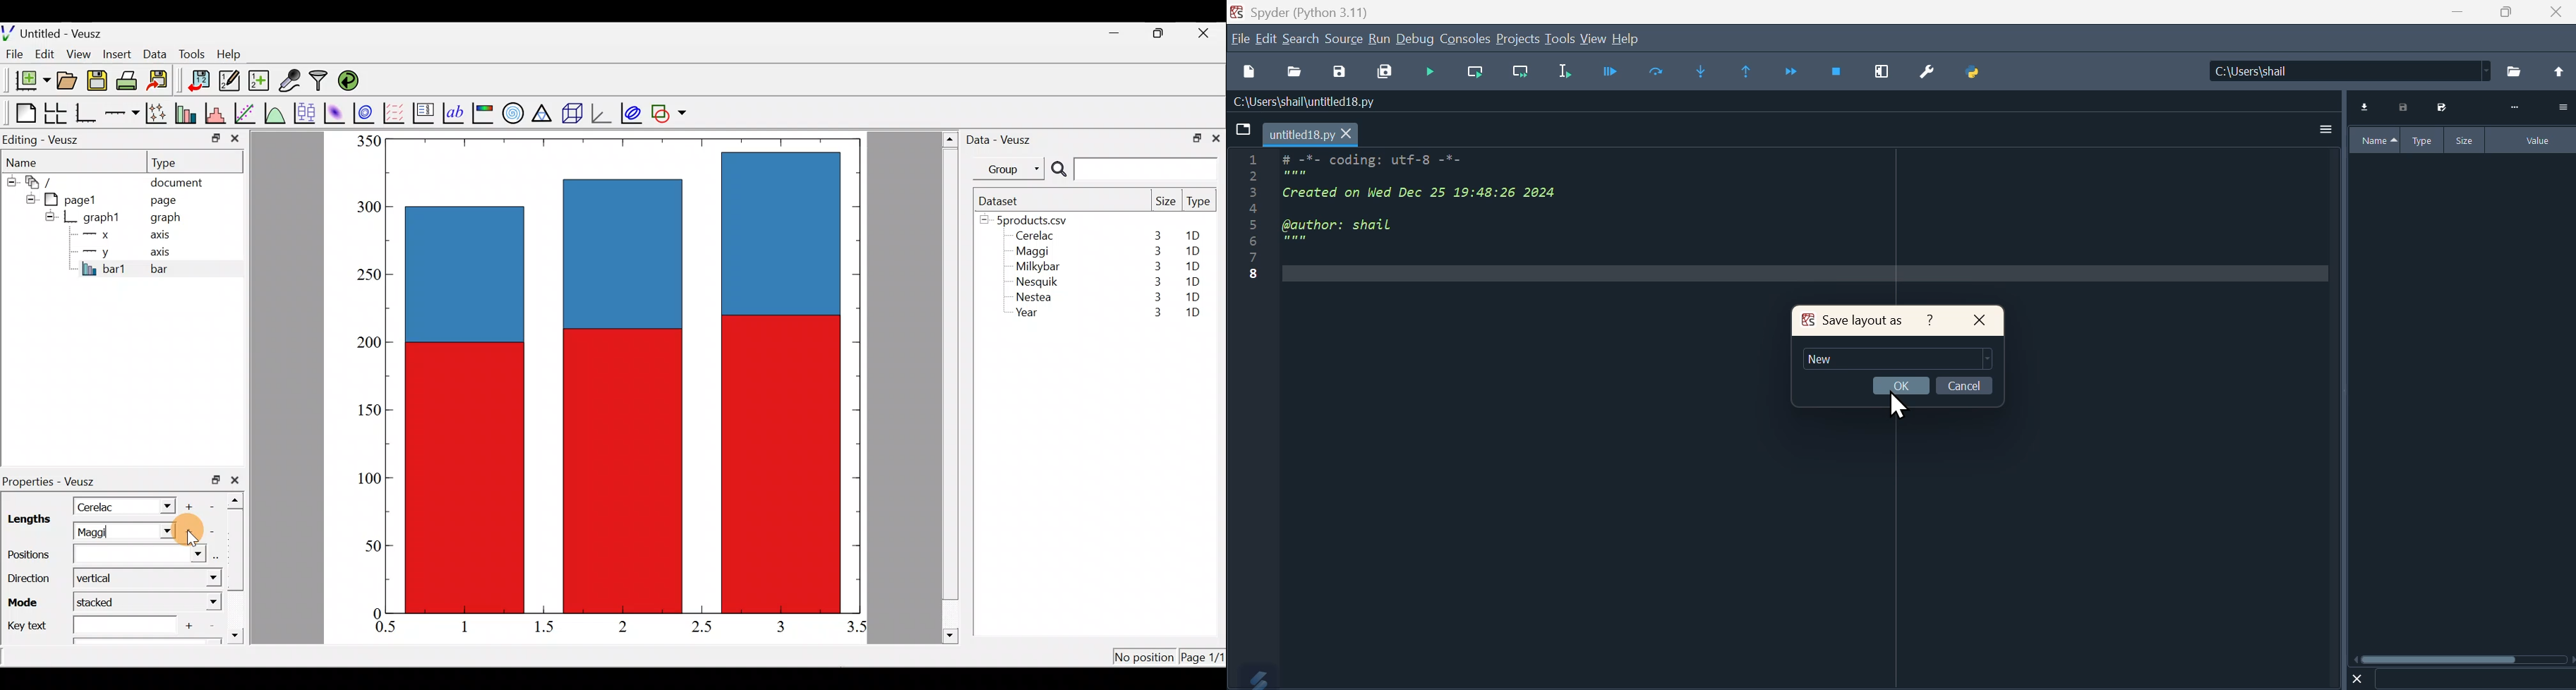  I want to click on close, so click(235, 141).